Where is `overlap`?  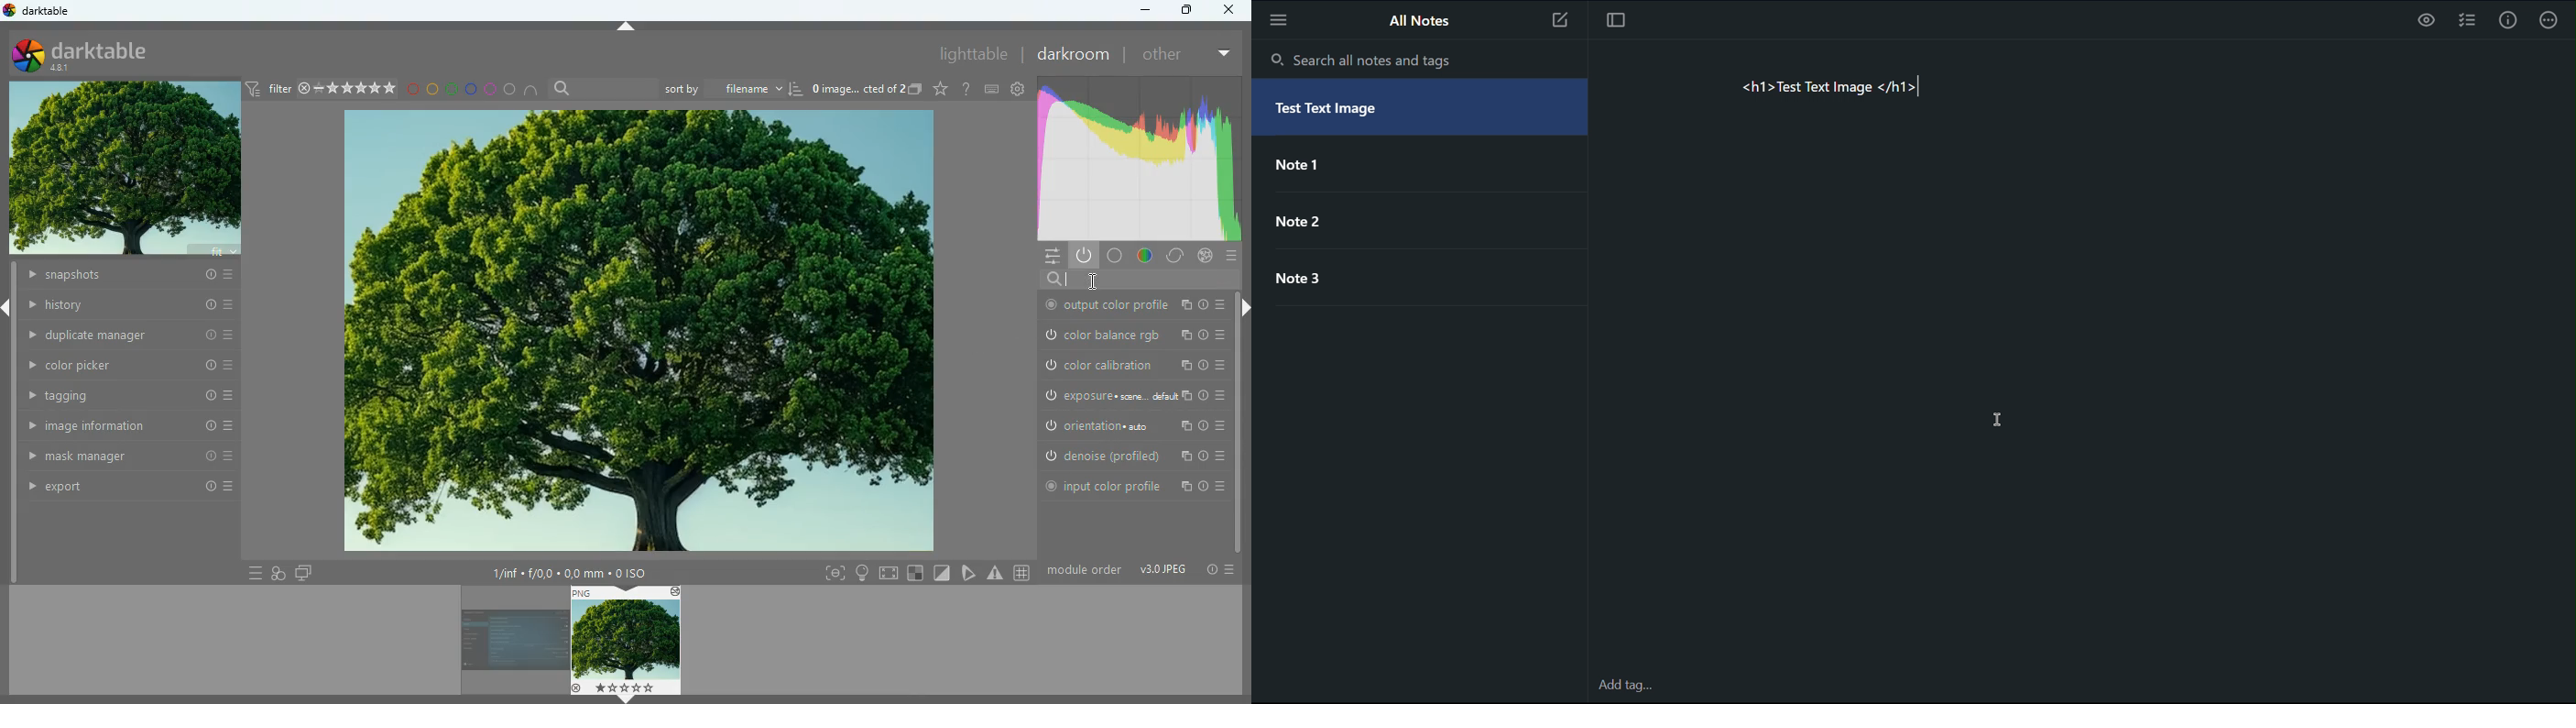 overlap is located at coordinates (280, 574).